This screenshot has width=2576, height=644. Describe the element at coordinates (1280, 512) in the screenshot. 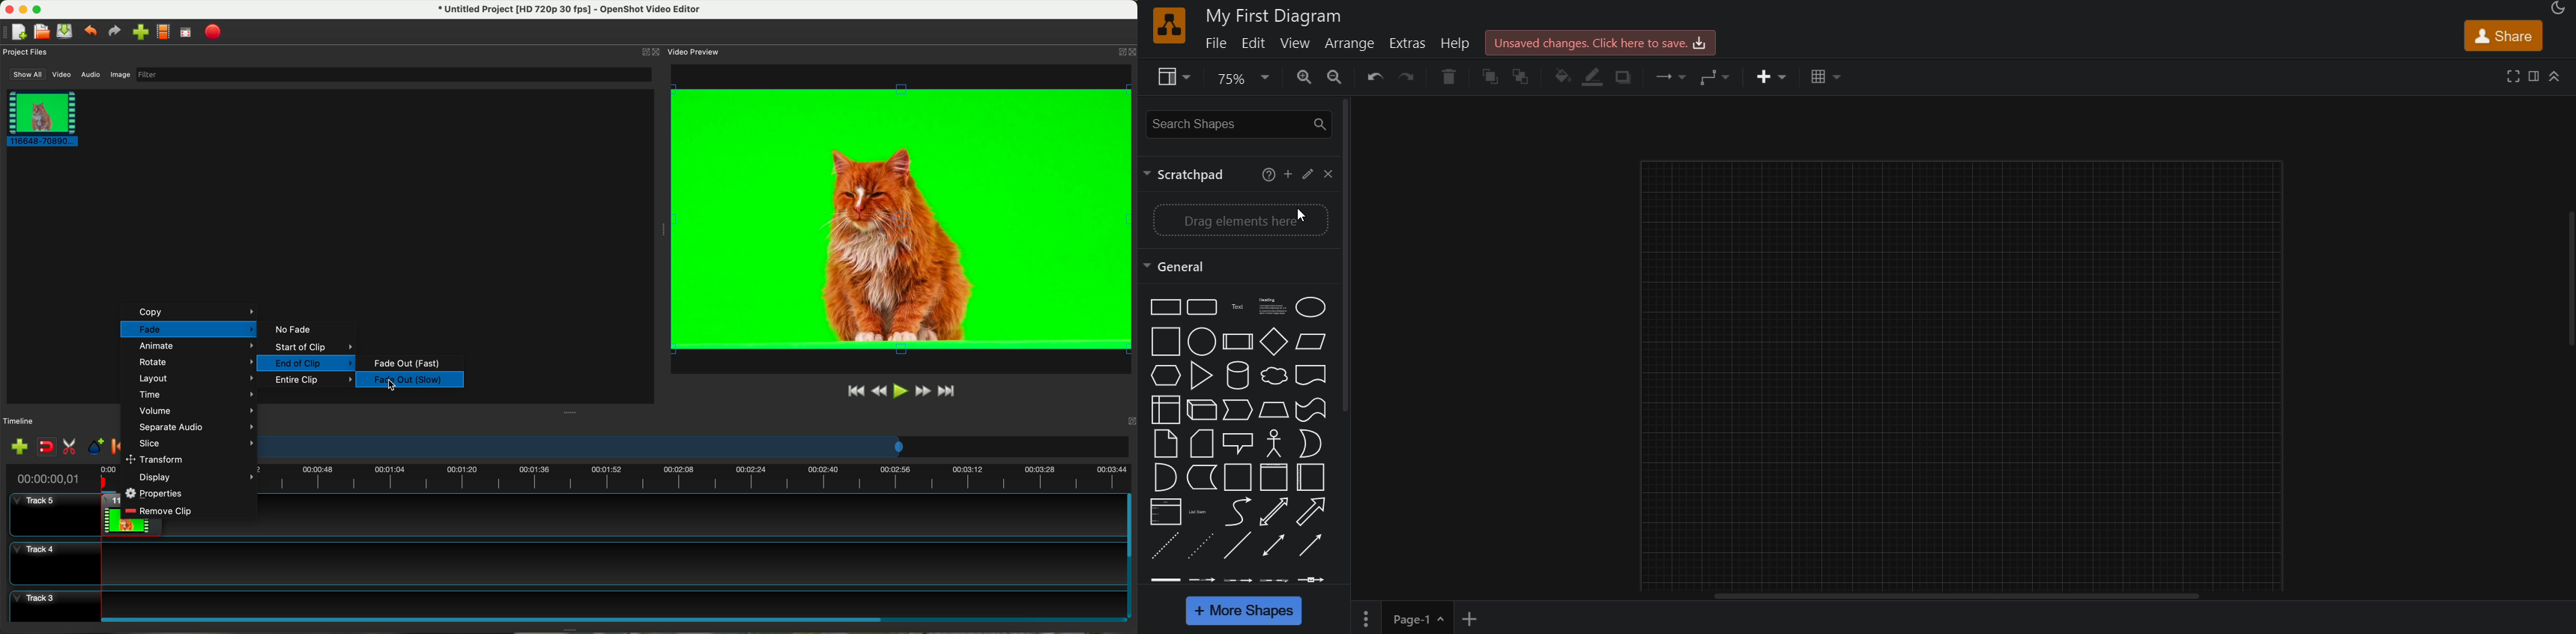

I see `fit page` at that location.